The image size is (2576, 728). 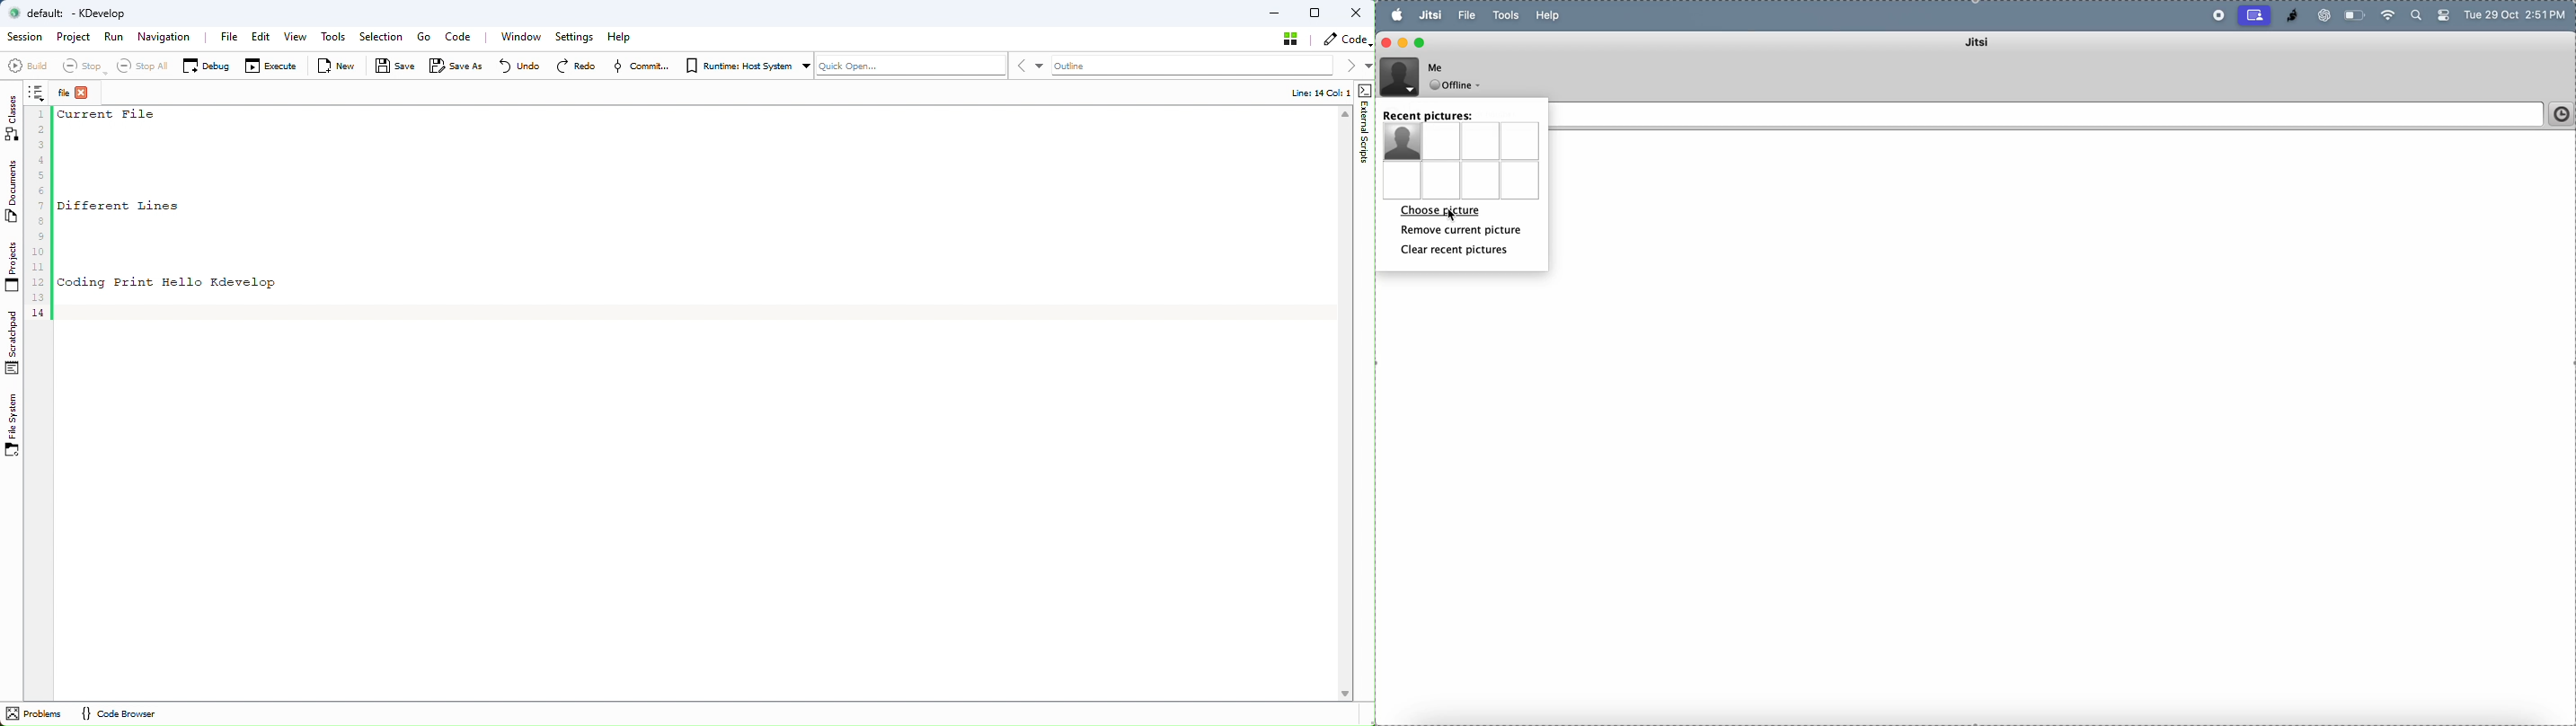 What do you see at coordinates (1400, 75) in the screenshot?
I see `profile` at bounding box center [1400, 75].